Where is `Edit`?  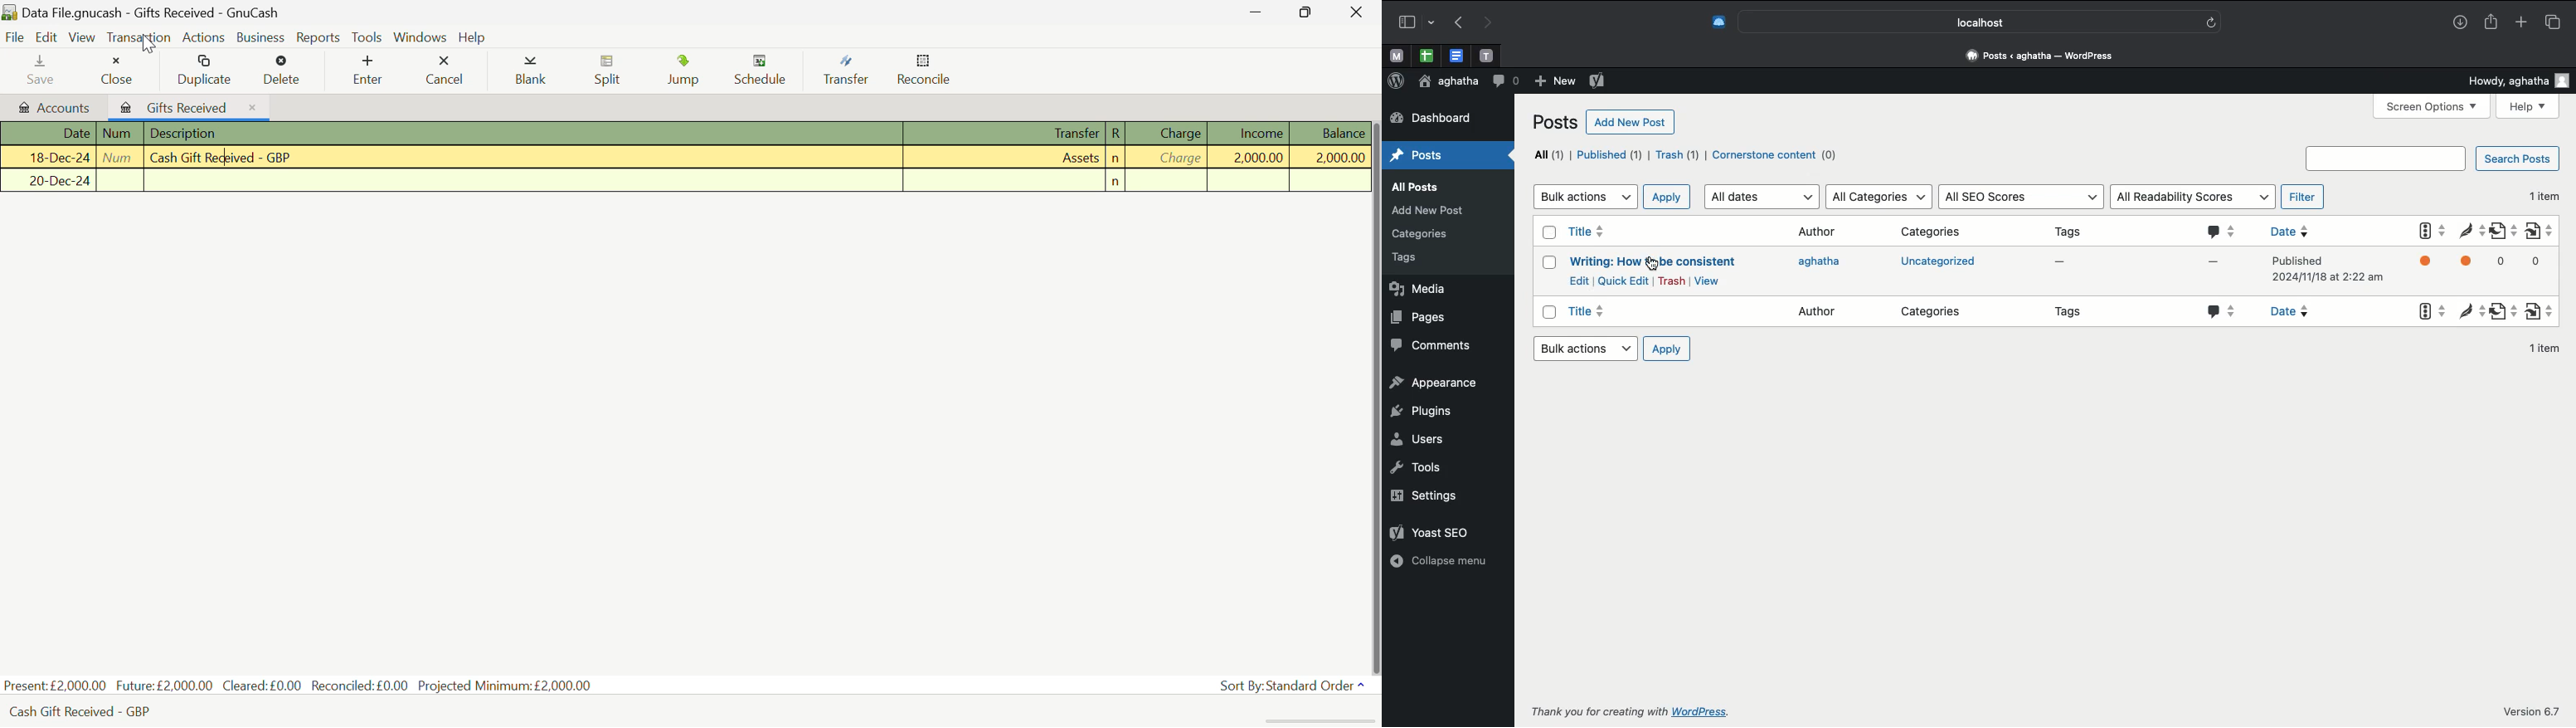 Edit is located at coordinates (49, 38).